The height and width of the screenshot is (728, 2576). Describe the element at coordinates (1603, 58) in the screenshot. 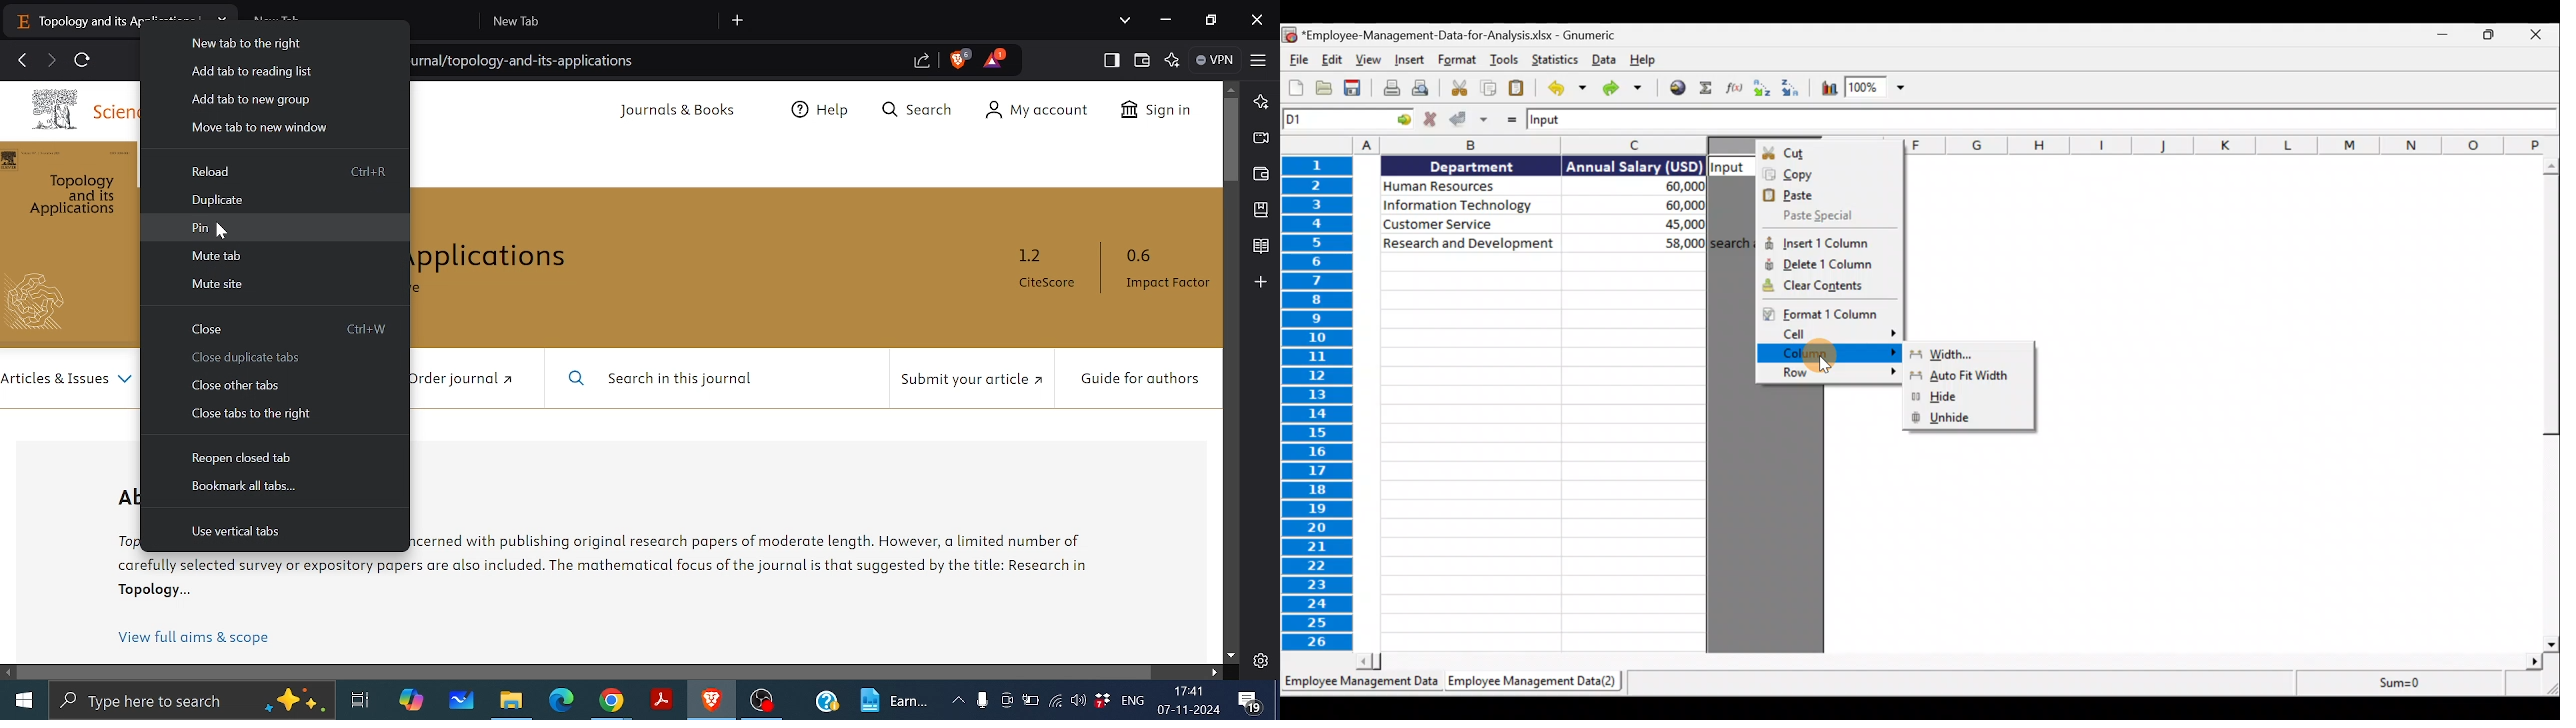

I see `Data` at that location.